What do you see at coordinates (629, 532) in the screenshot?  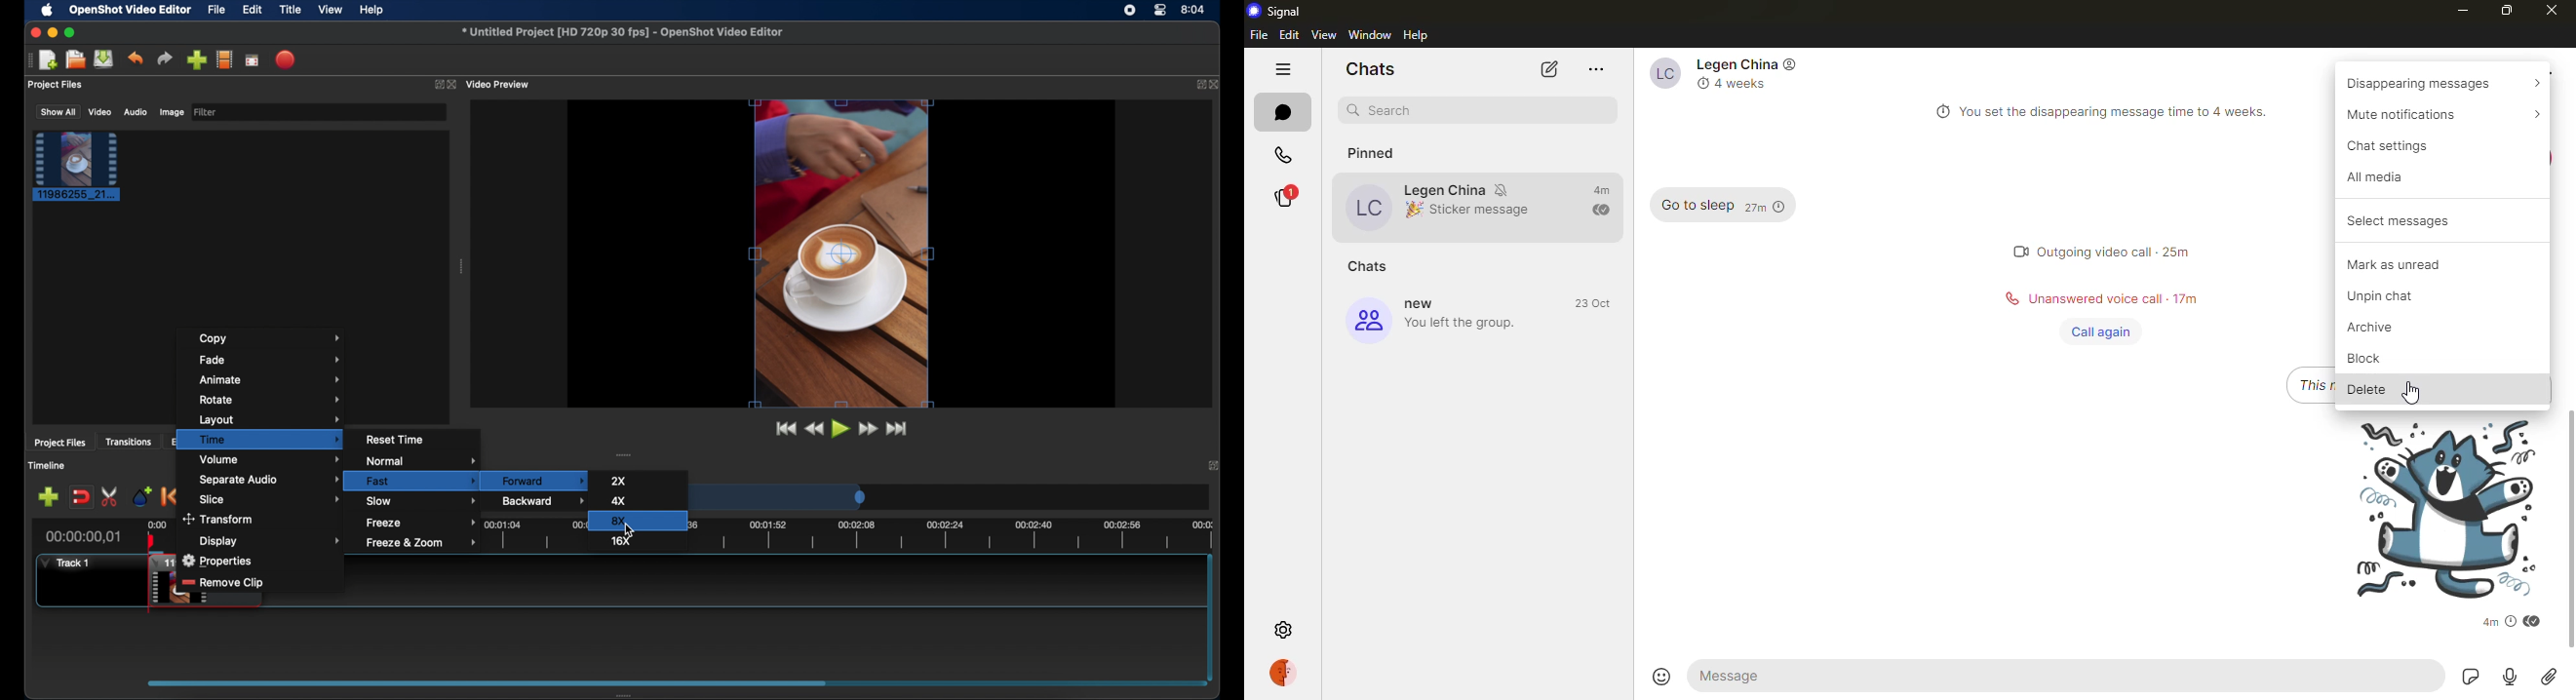 I see `cursor` at bounding box center [629, 532].